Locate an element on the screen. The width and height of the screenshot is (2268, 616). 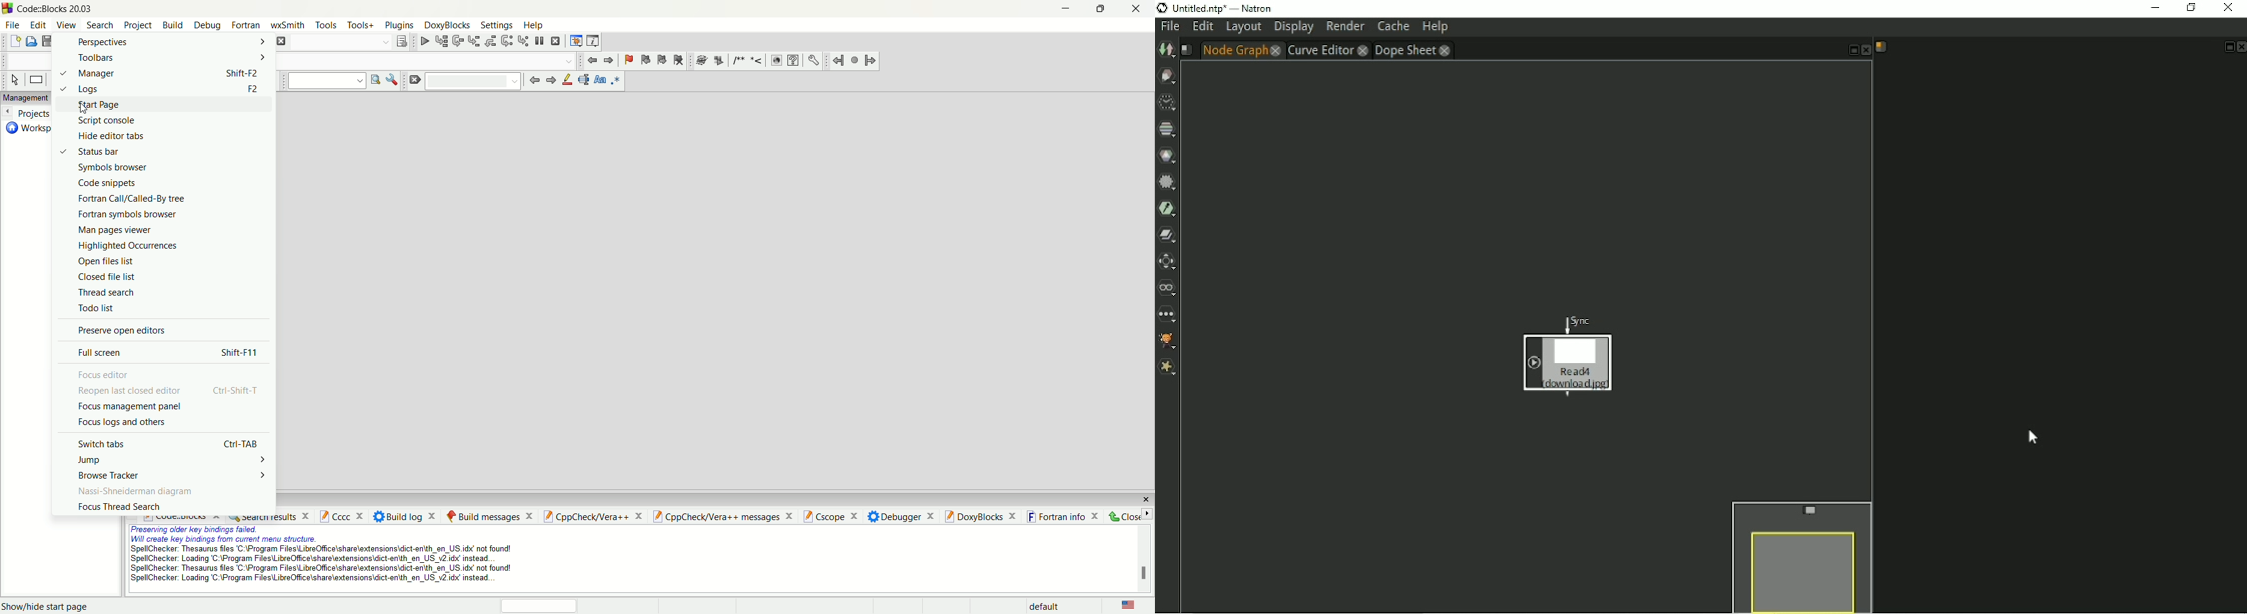
tools is located at coordinates (326, 25).